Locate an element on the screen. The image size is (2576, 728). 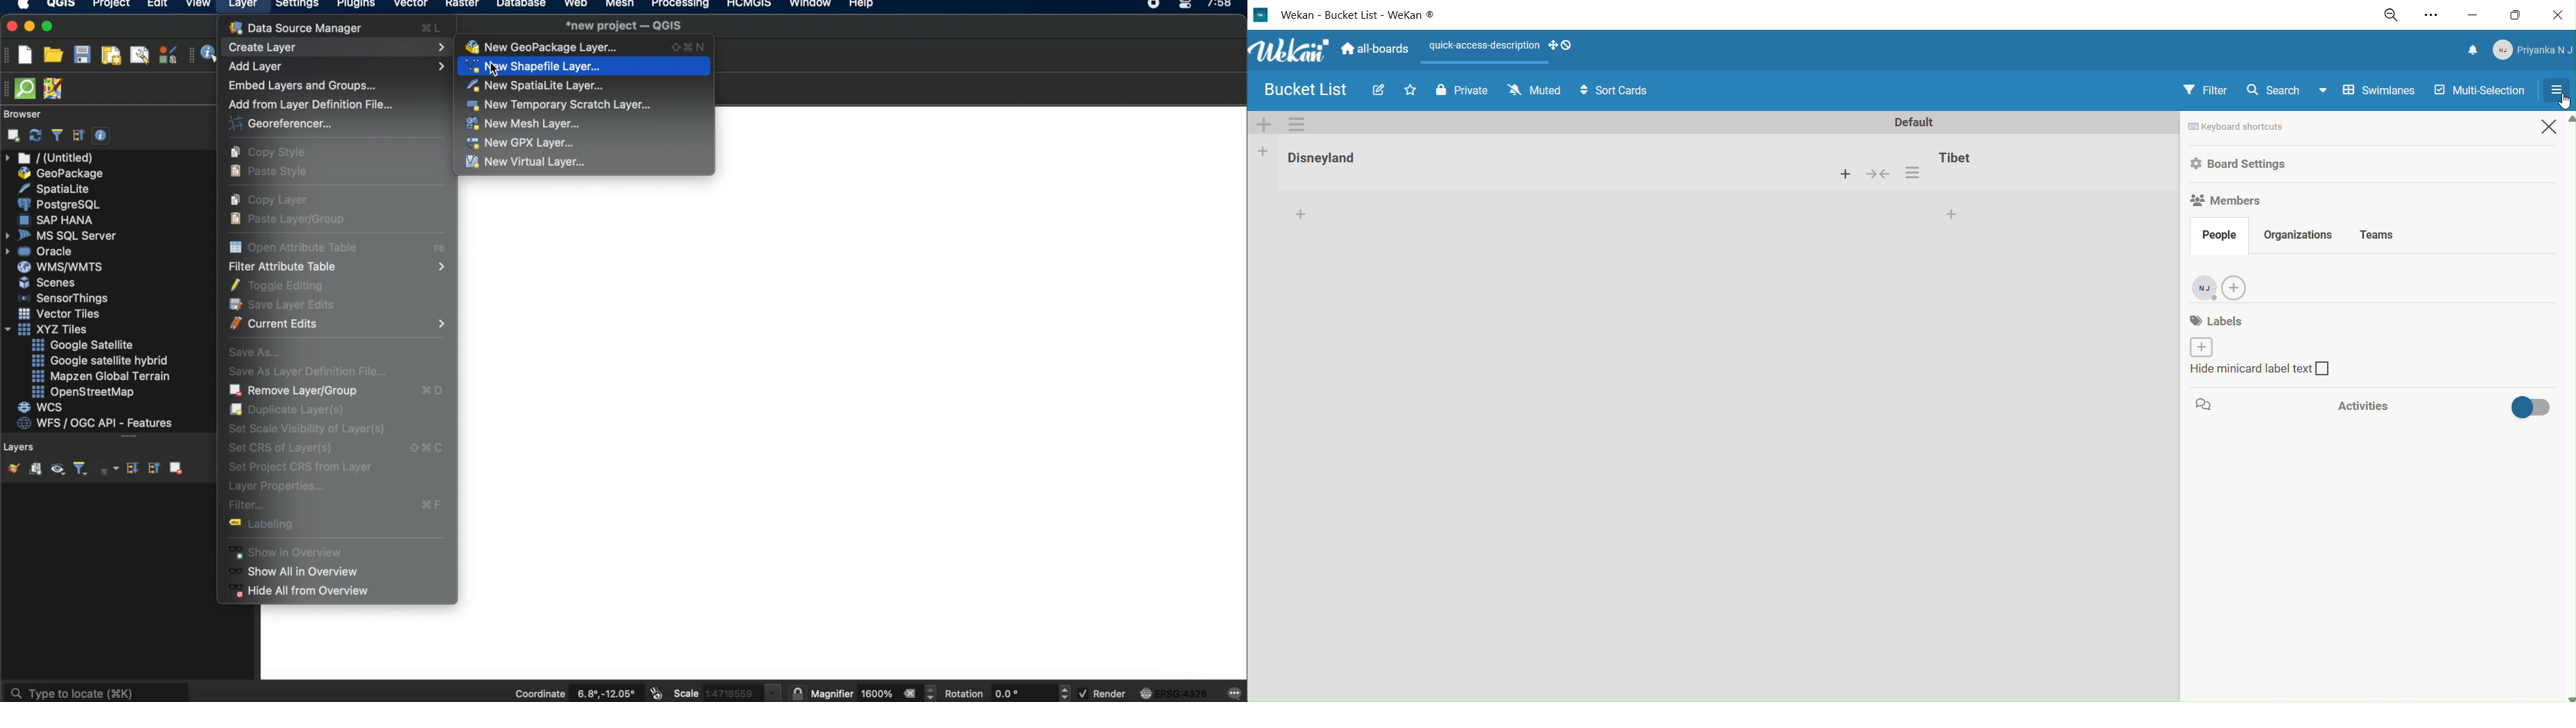
member menu pop up title is located at coordinates (2533, 50).